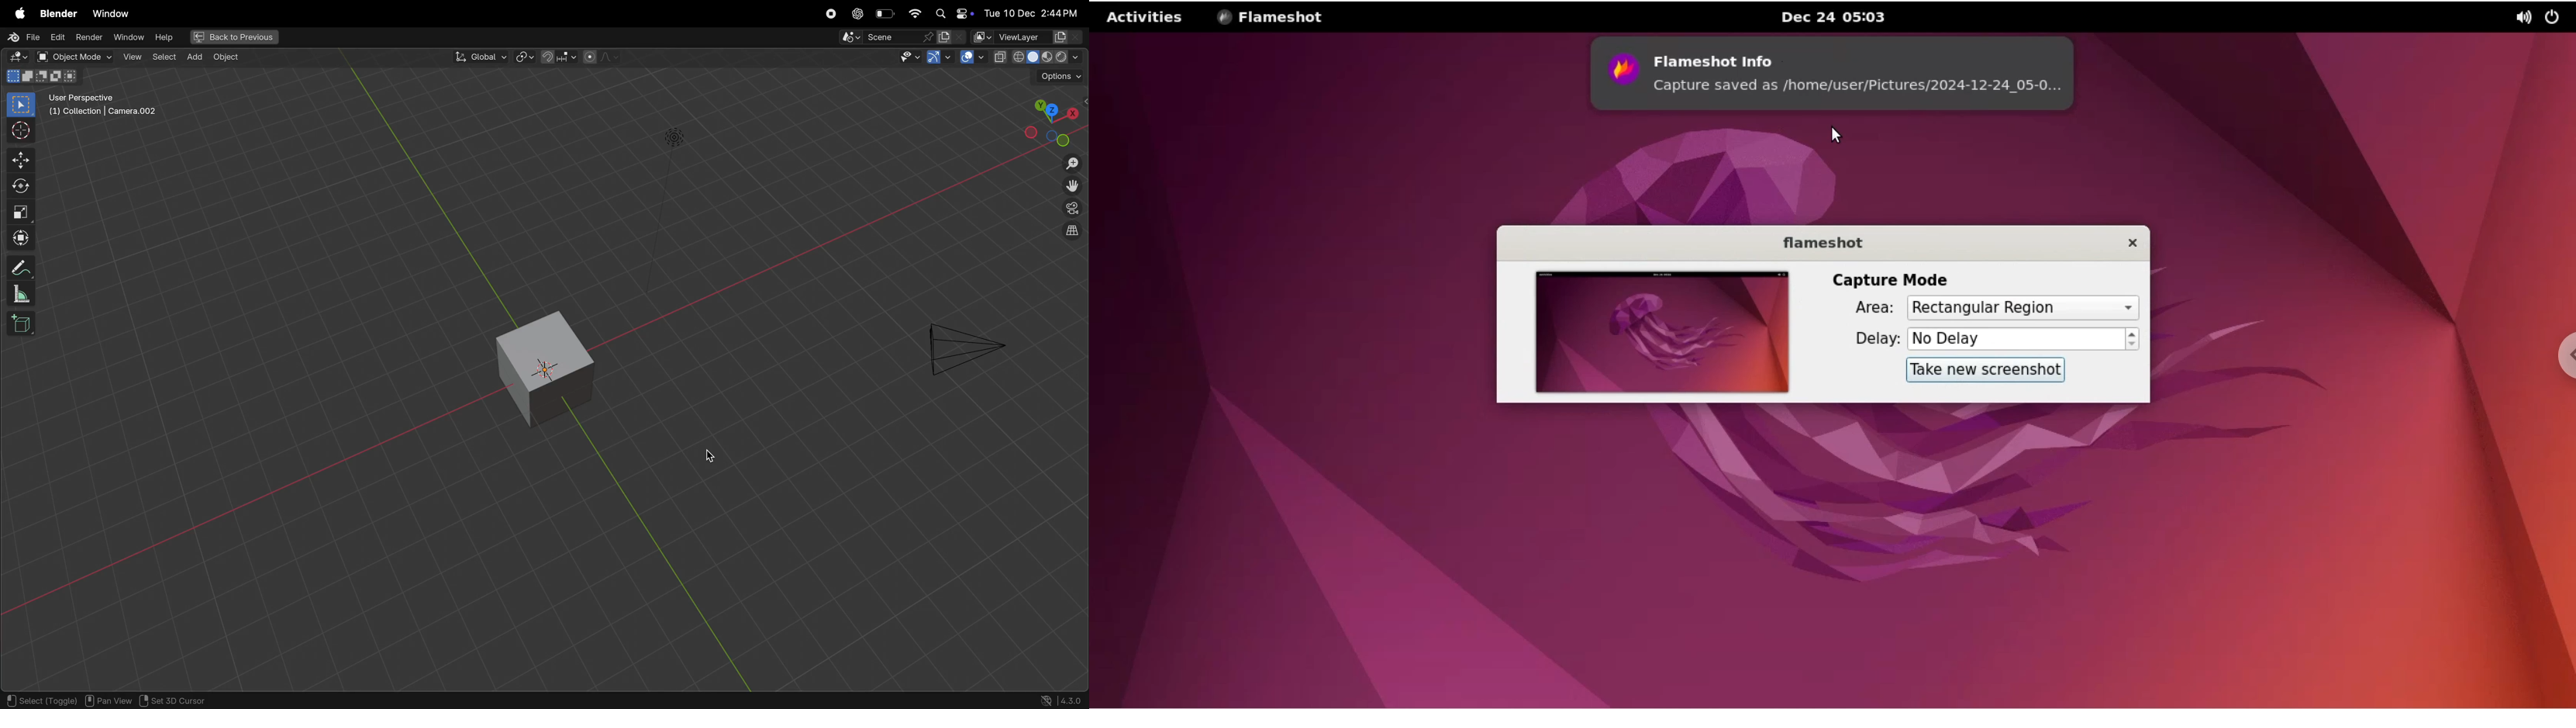  I want to click on pencil, so click(18, 268).